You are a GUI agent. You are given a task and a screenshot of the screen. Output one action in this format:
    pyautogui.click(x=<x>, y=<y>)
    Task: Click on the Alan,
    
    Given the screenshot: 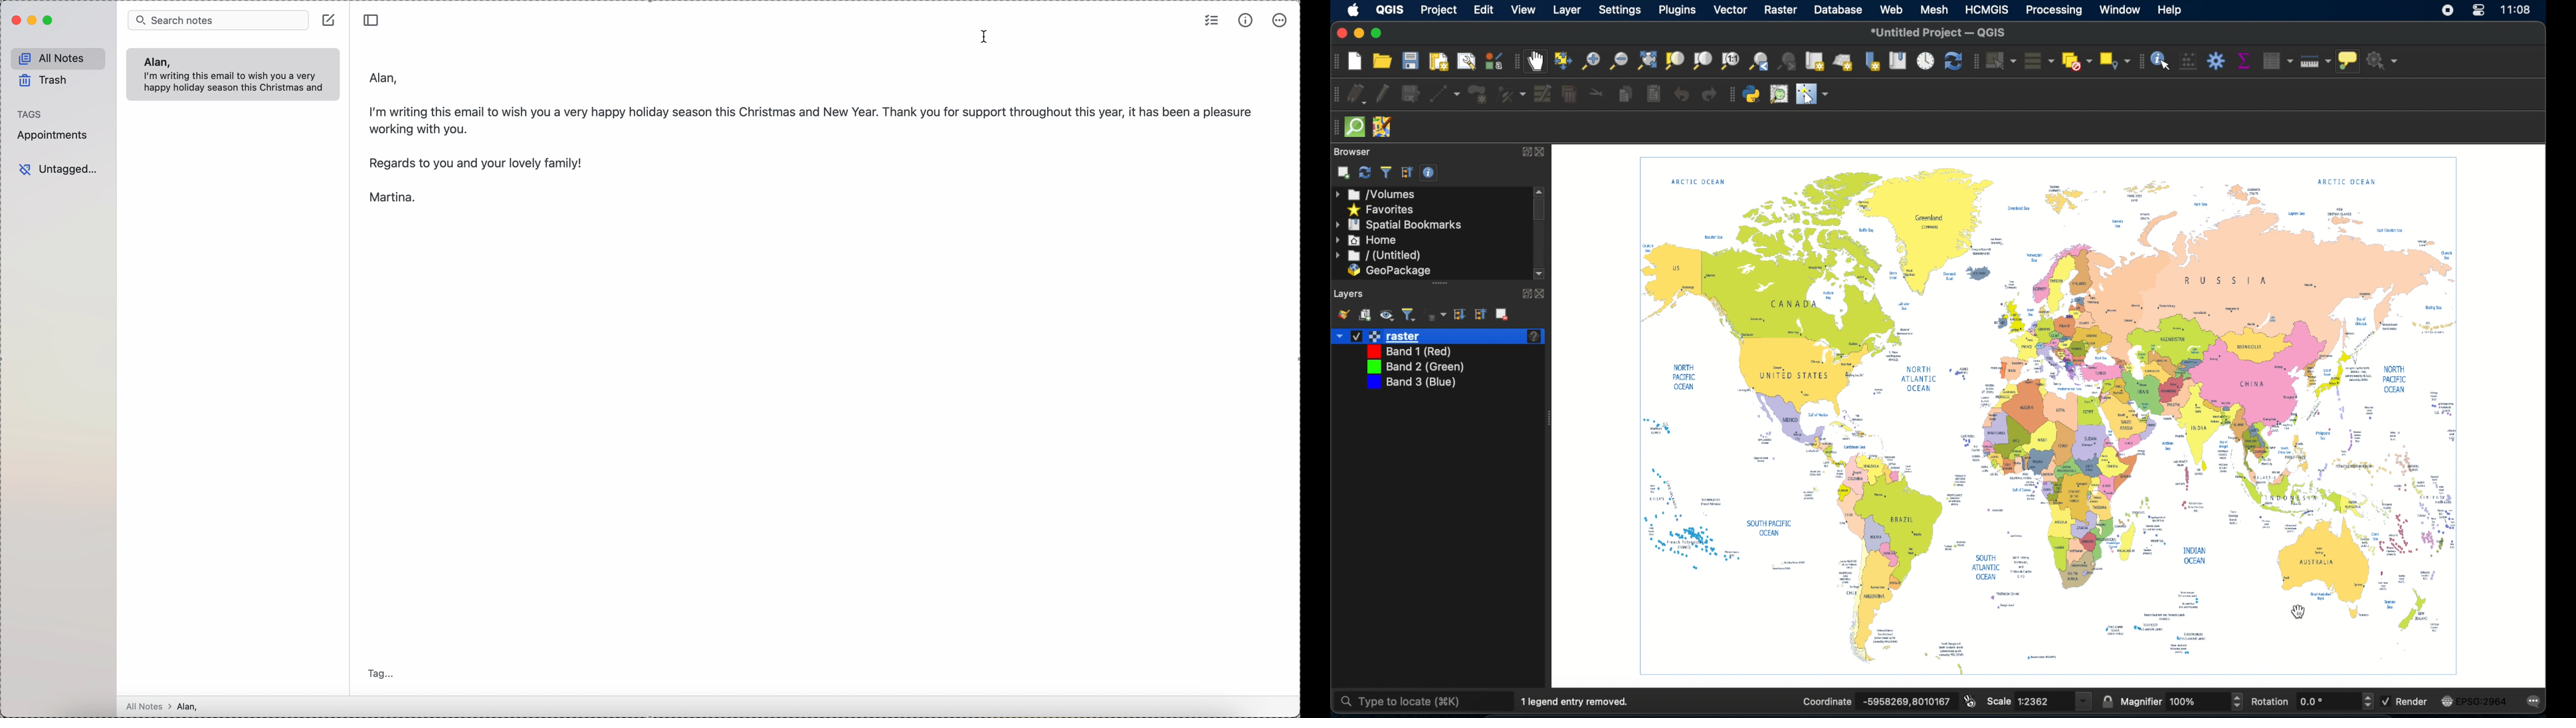 What is the action you would take?
    pyautogui.click(x=385, y=77)
    